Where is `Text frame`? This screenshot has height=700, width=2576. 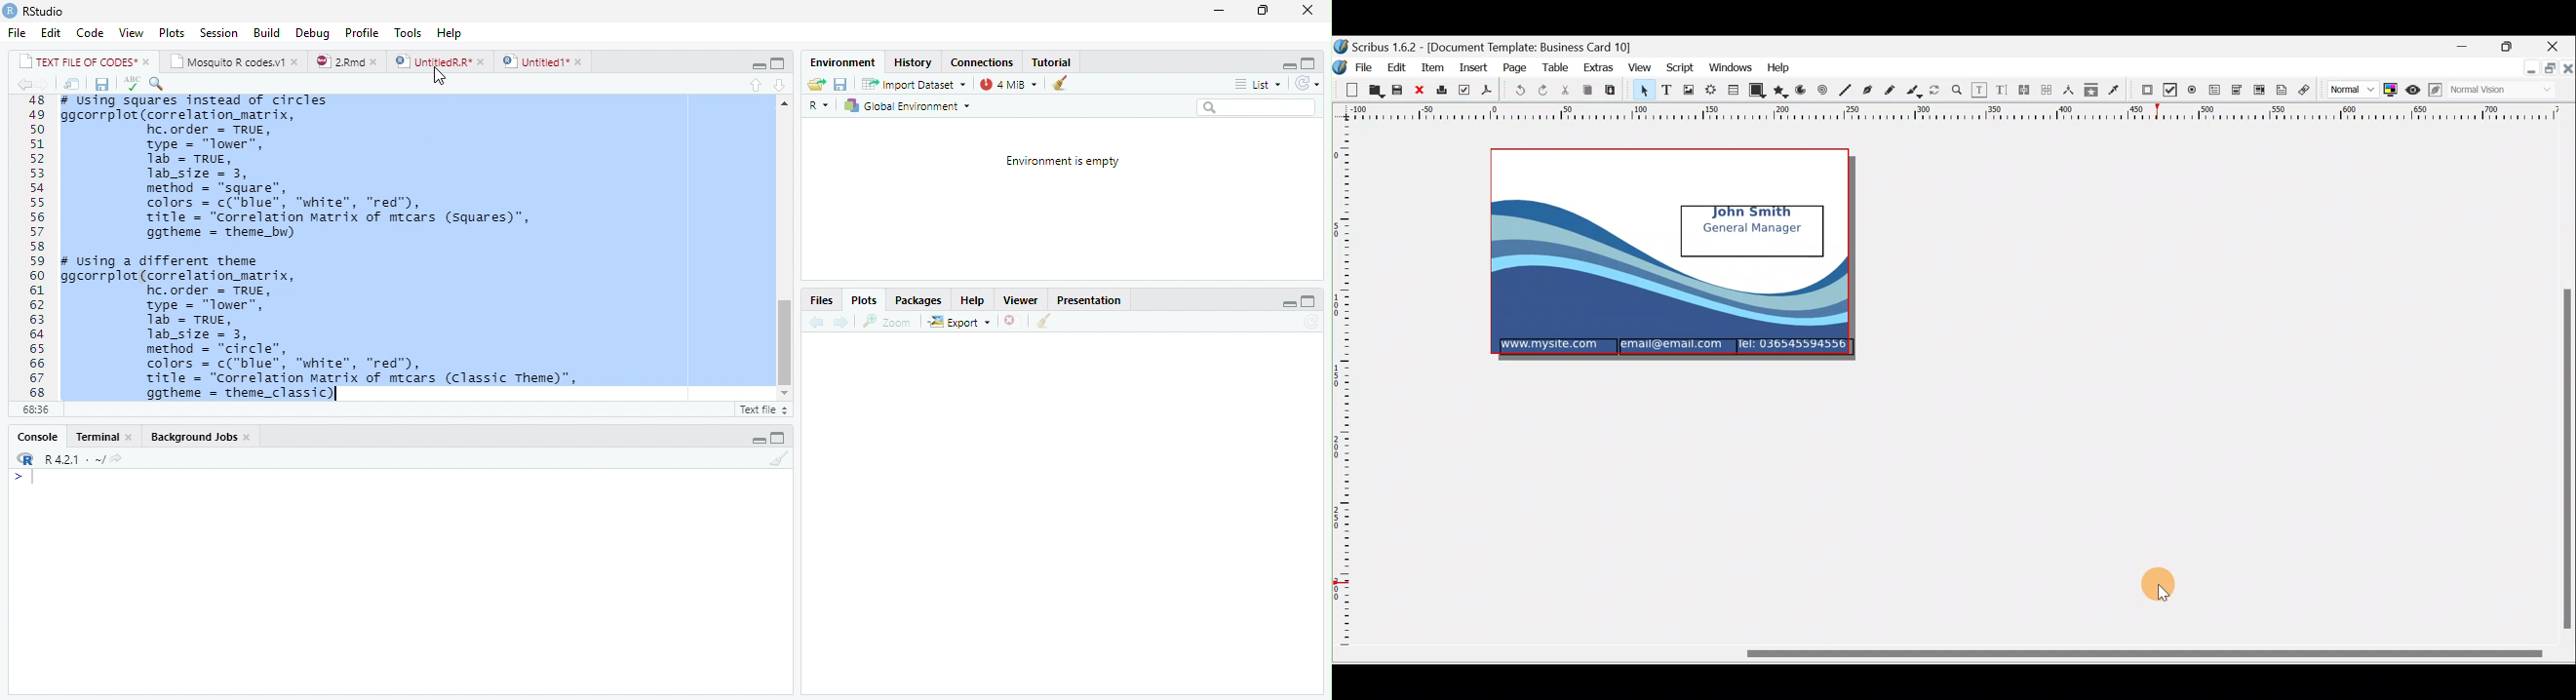
Text frame is located at coordinates (1667, 92).